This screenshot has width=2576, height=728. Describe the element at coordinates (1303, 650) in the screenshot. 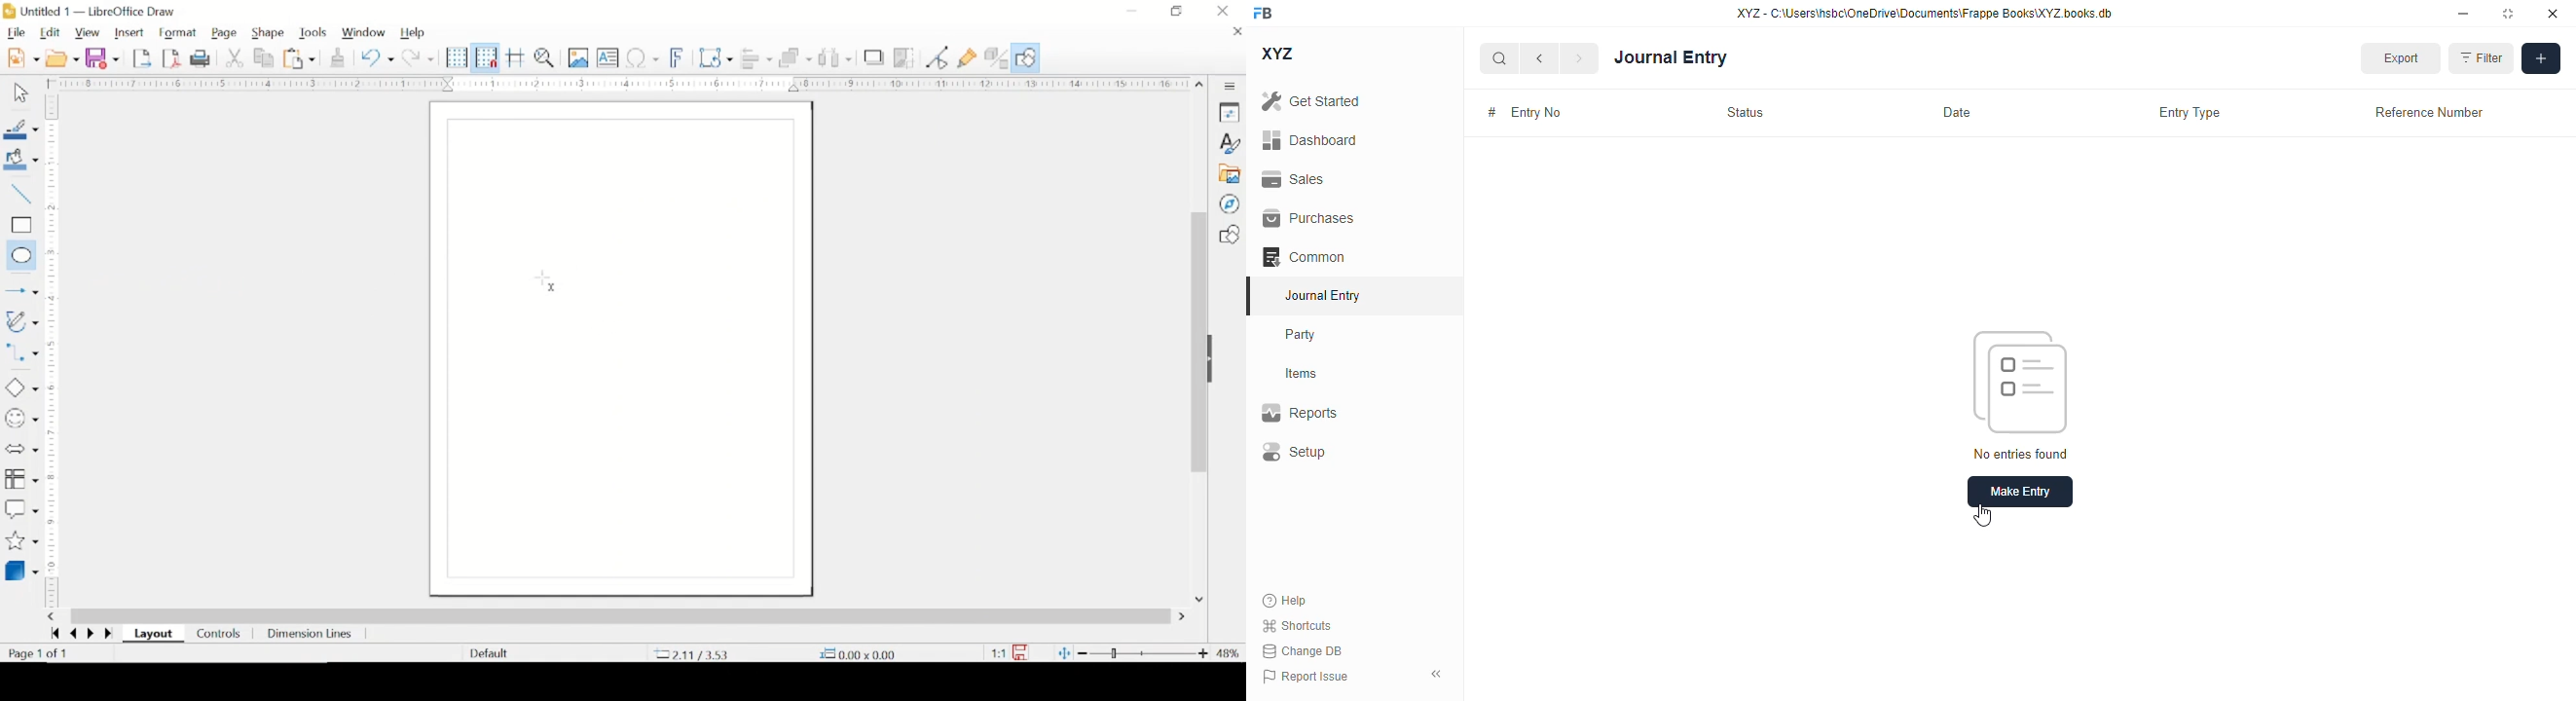

I see `change DB` at that location.